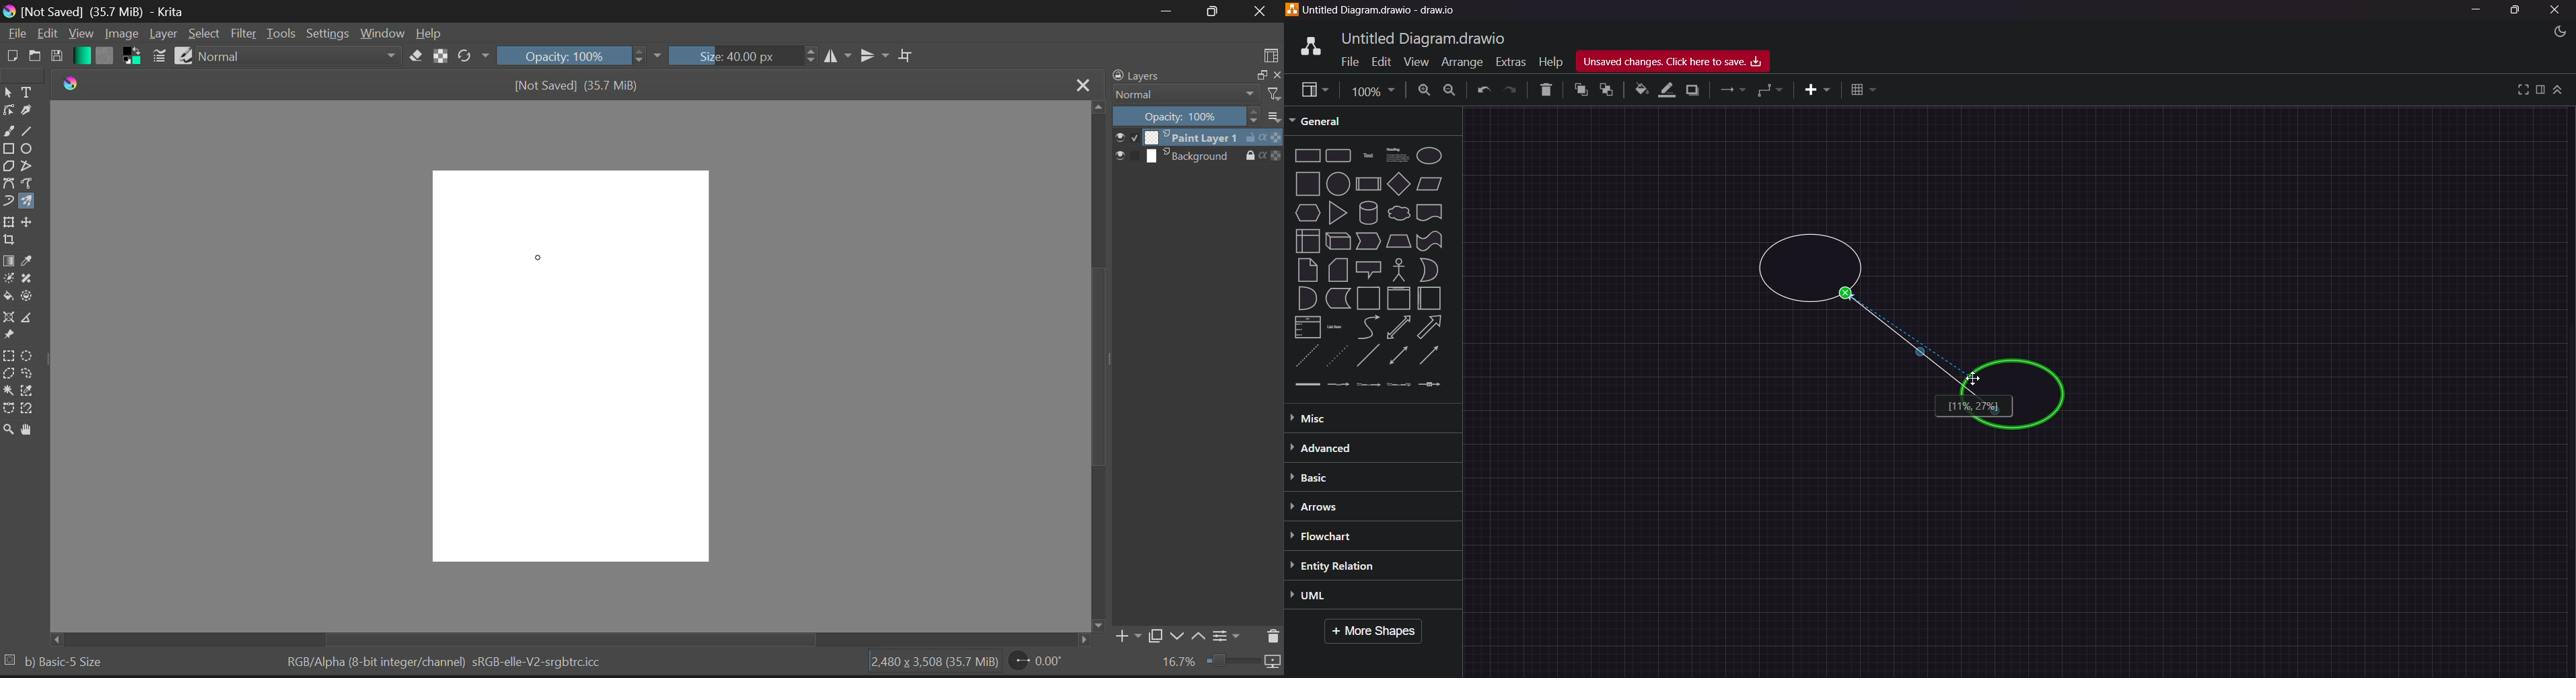  What do you see at coordinates (1272, 635) in the screenshot?
I see `Delete Layers` at bounding box center [1272, 635].